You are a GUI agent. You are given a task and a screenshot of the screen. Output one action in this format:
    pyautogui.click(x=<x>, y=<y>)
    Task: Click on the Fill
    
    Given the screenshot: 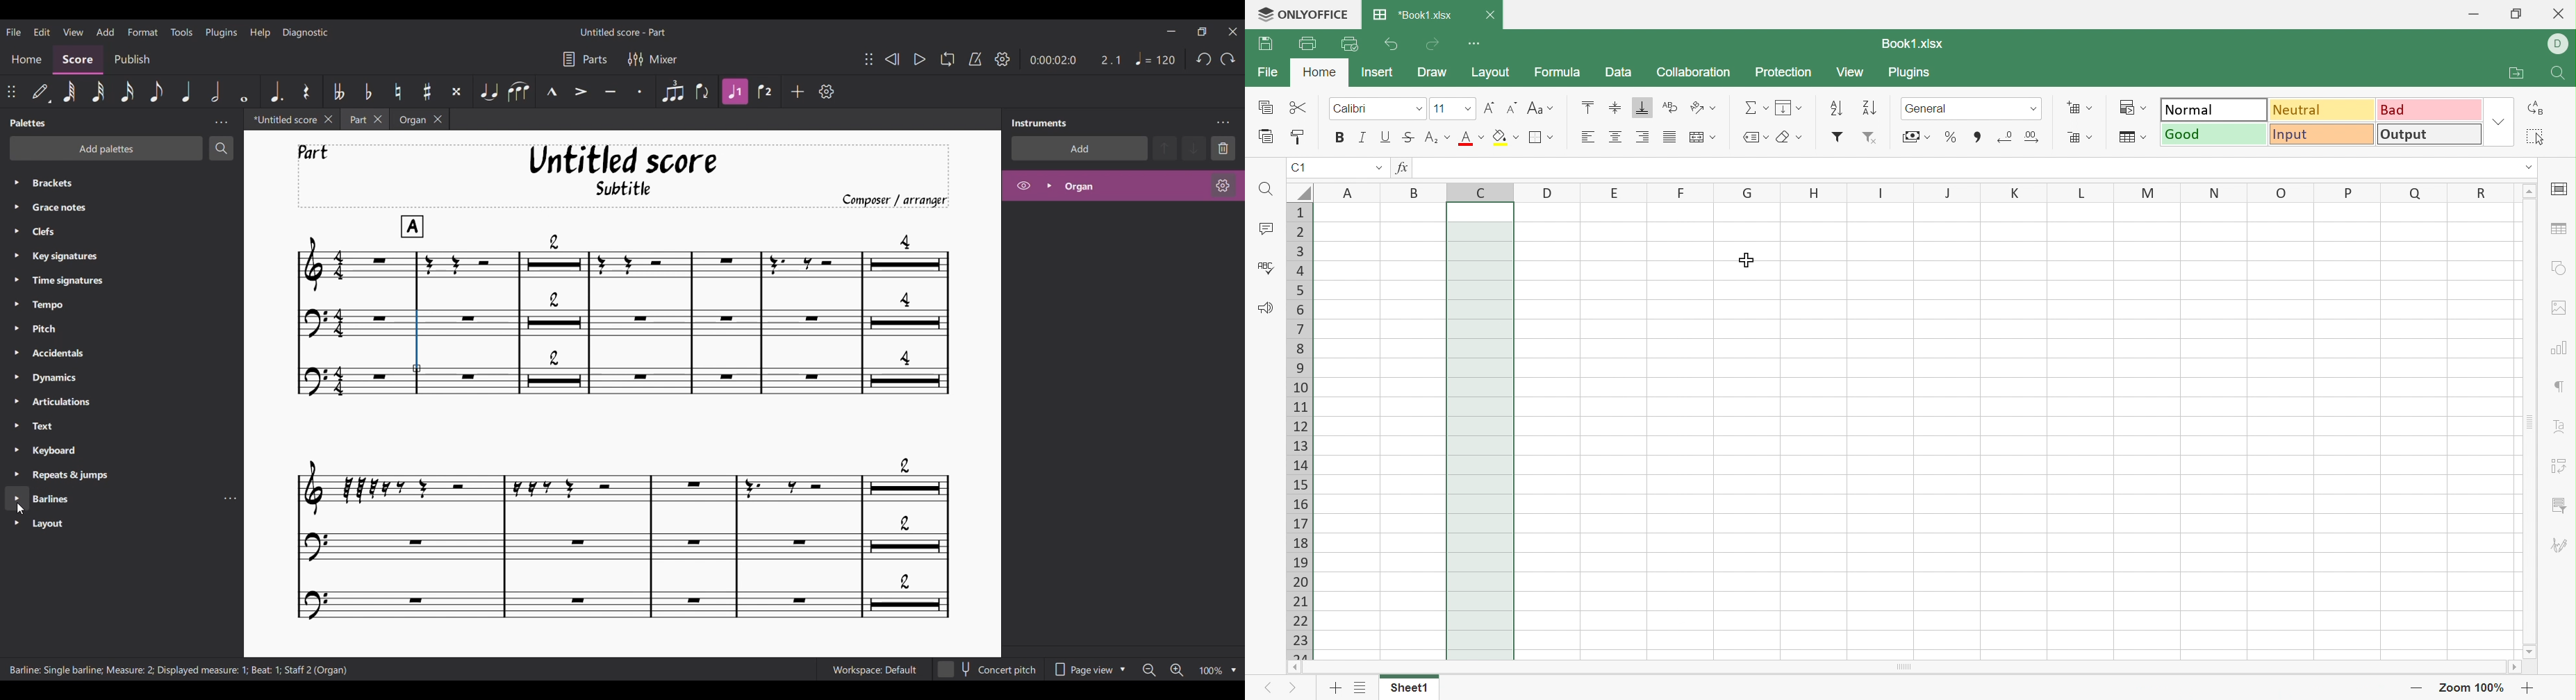 What is the action you would take?
    pyautogui.click(x=1785, y=107)
    